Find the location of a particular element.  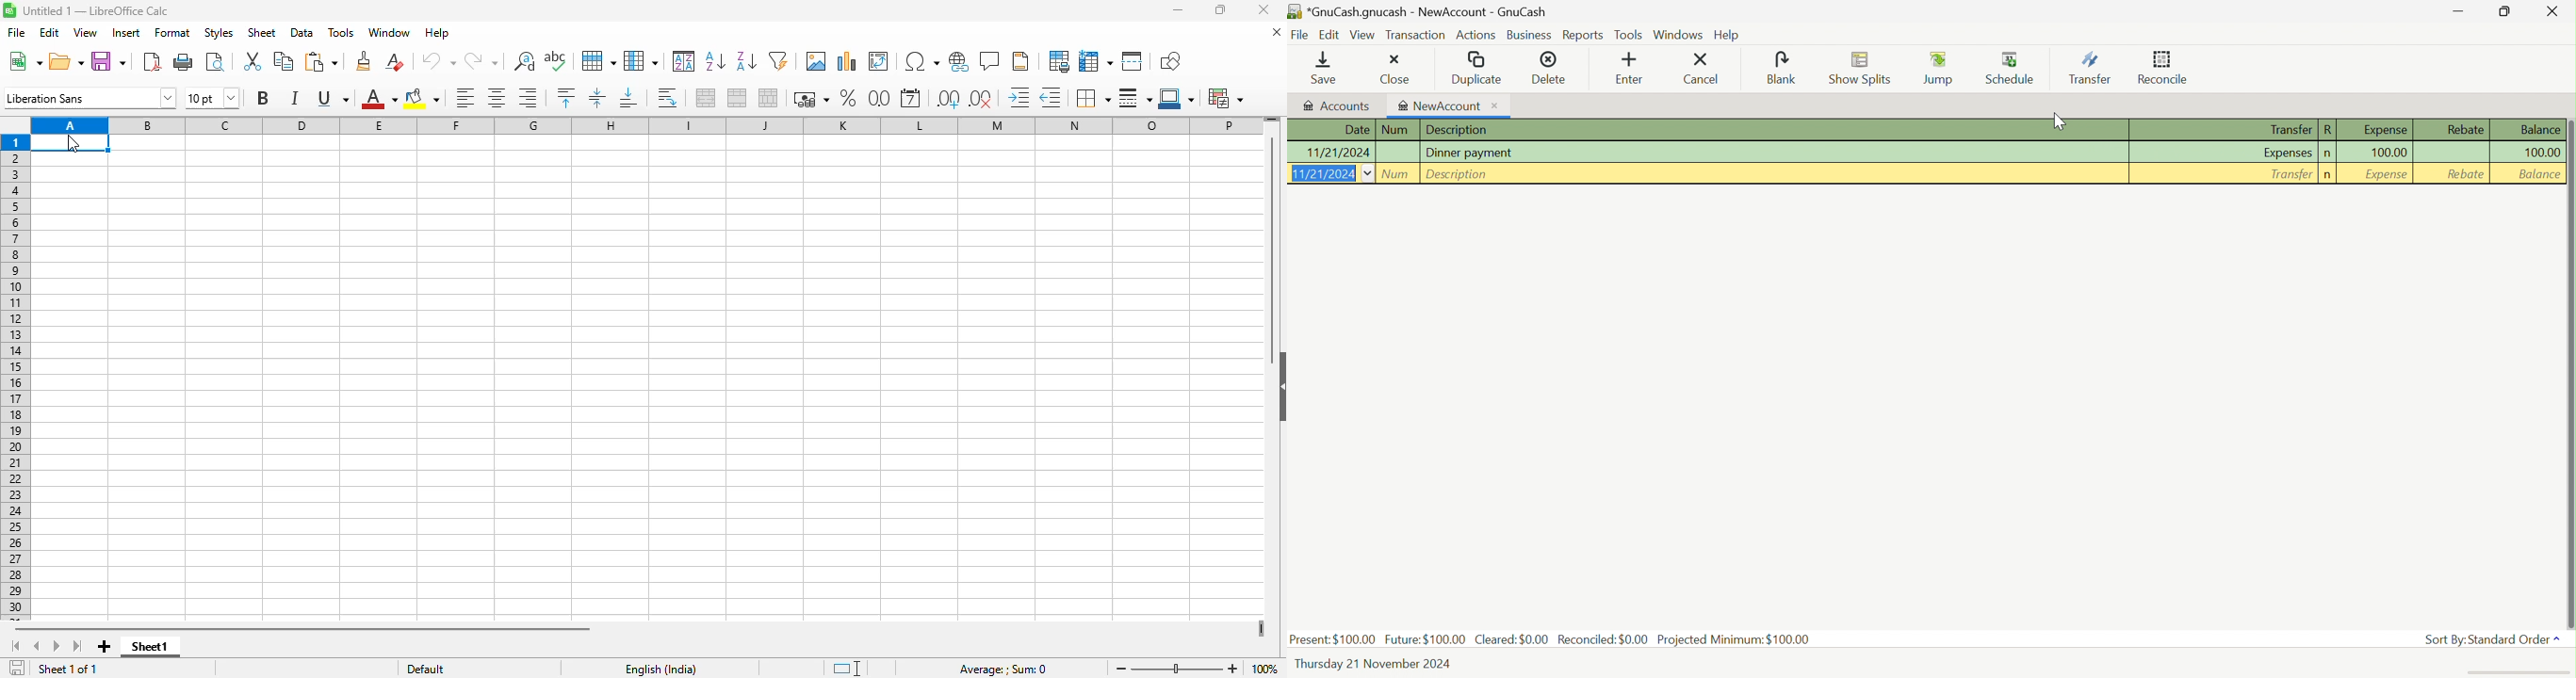

find and replace is located at coordinates (525, 61).